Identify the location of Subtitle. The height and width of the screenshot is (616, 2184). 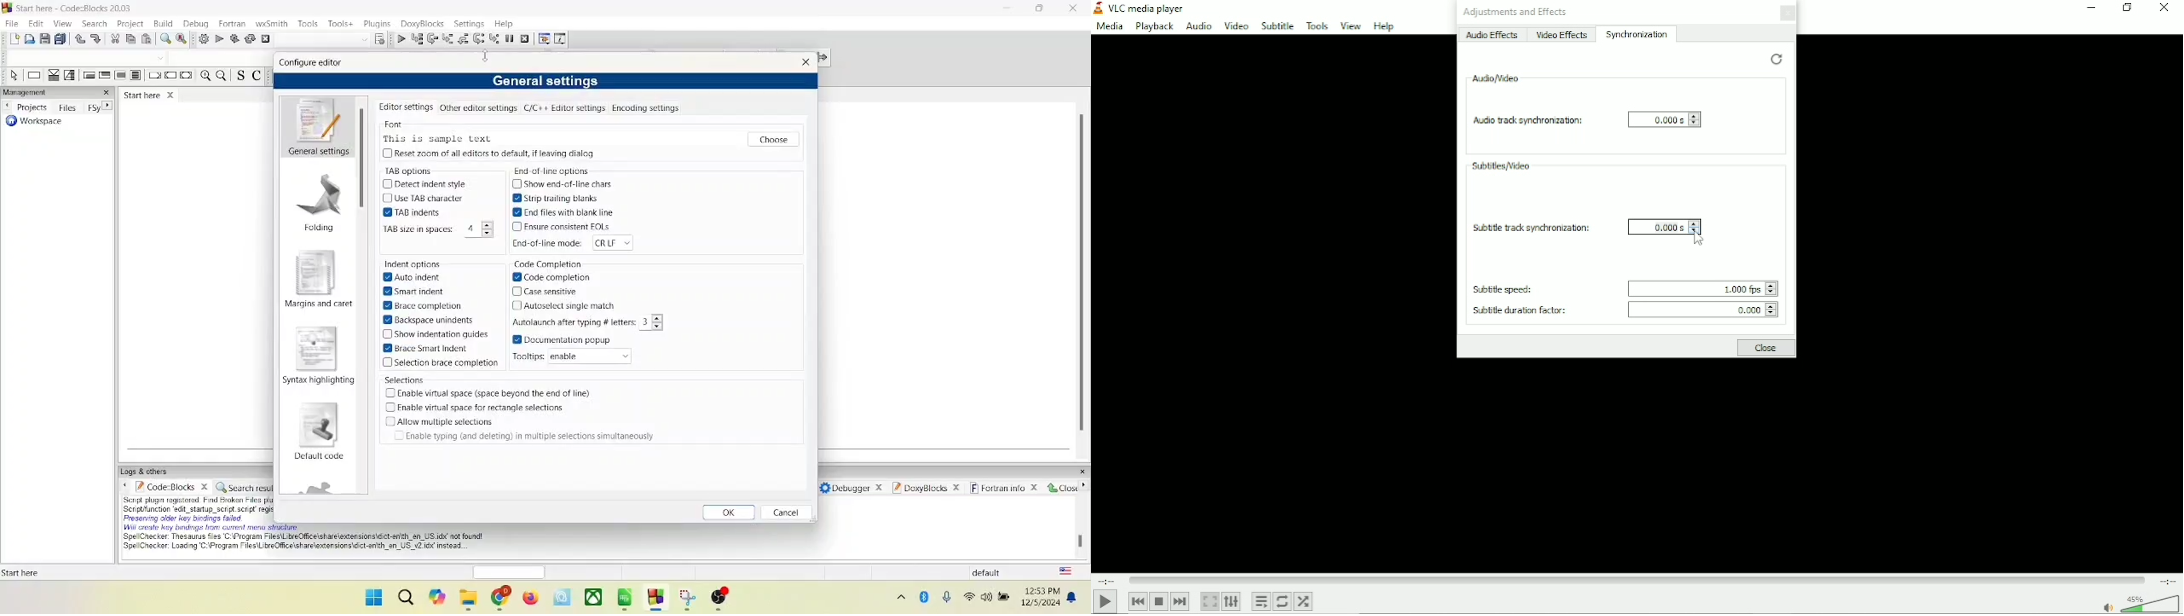
(1277, 26).